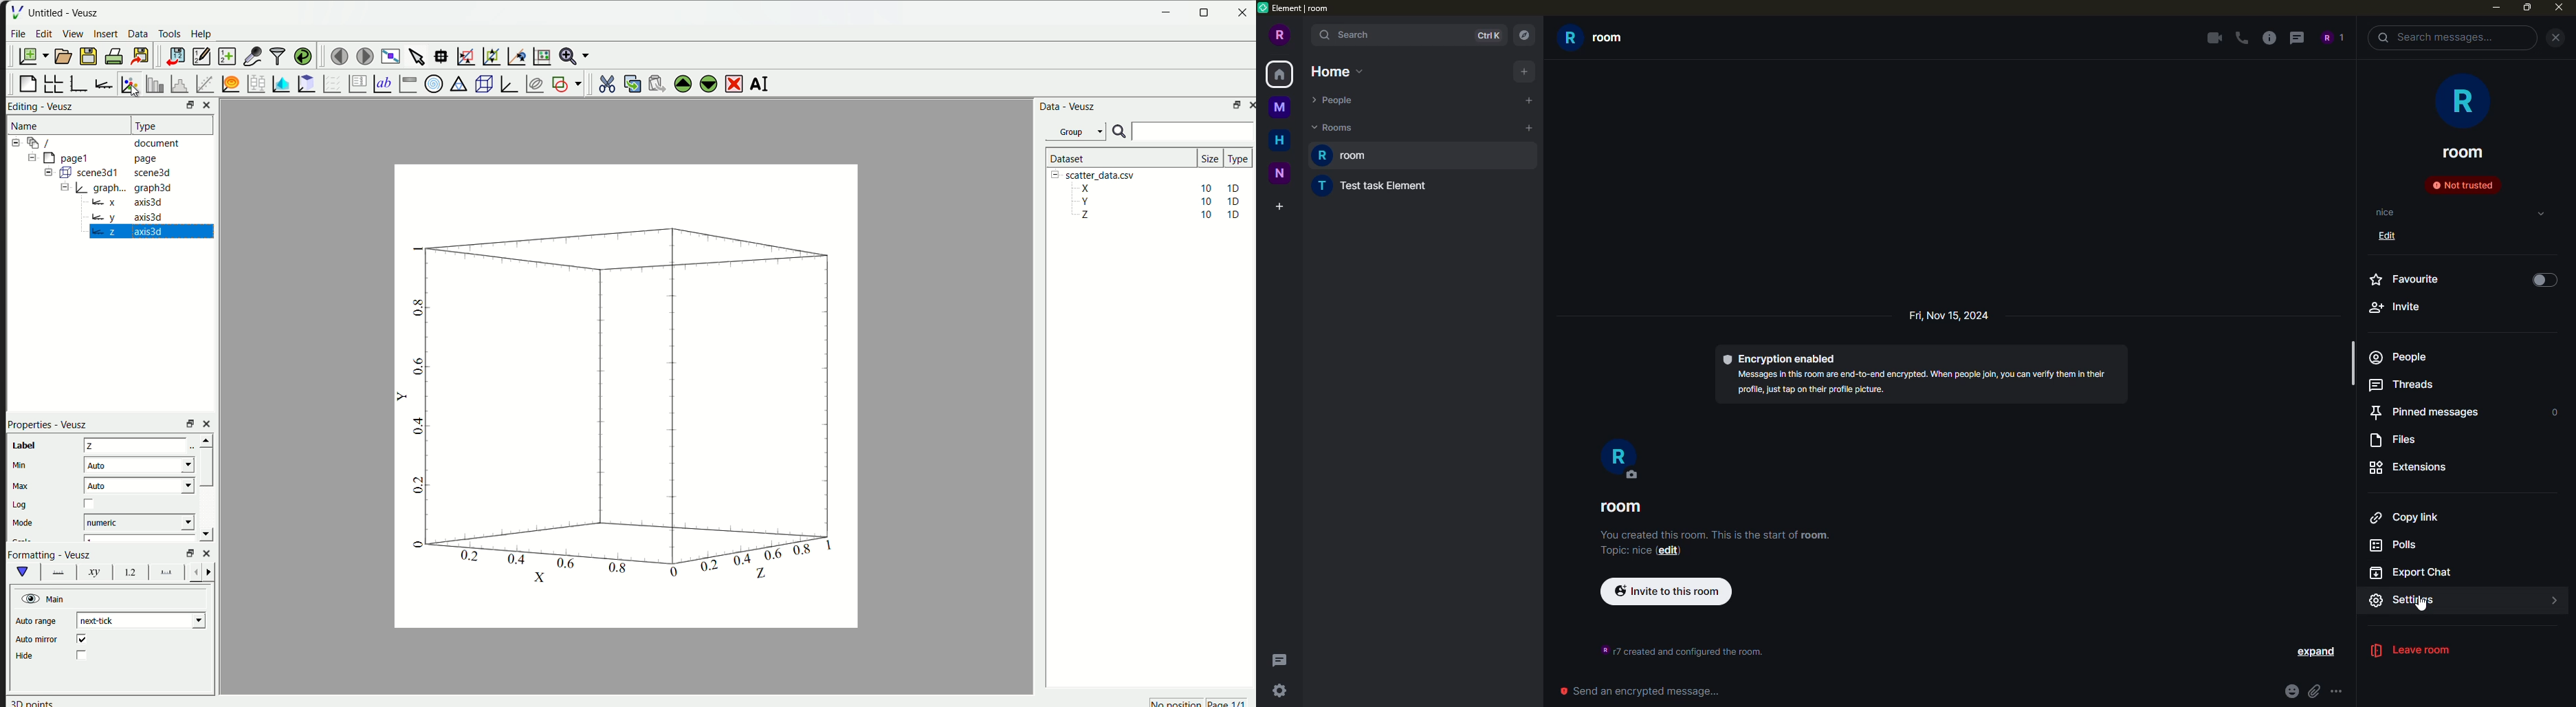 The image size is (2576, 728). I want to click on maximize, so click(2527, 9).